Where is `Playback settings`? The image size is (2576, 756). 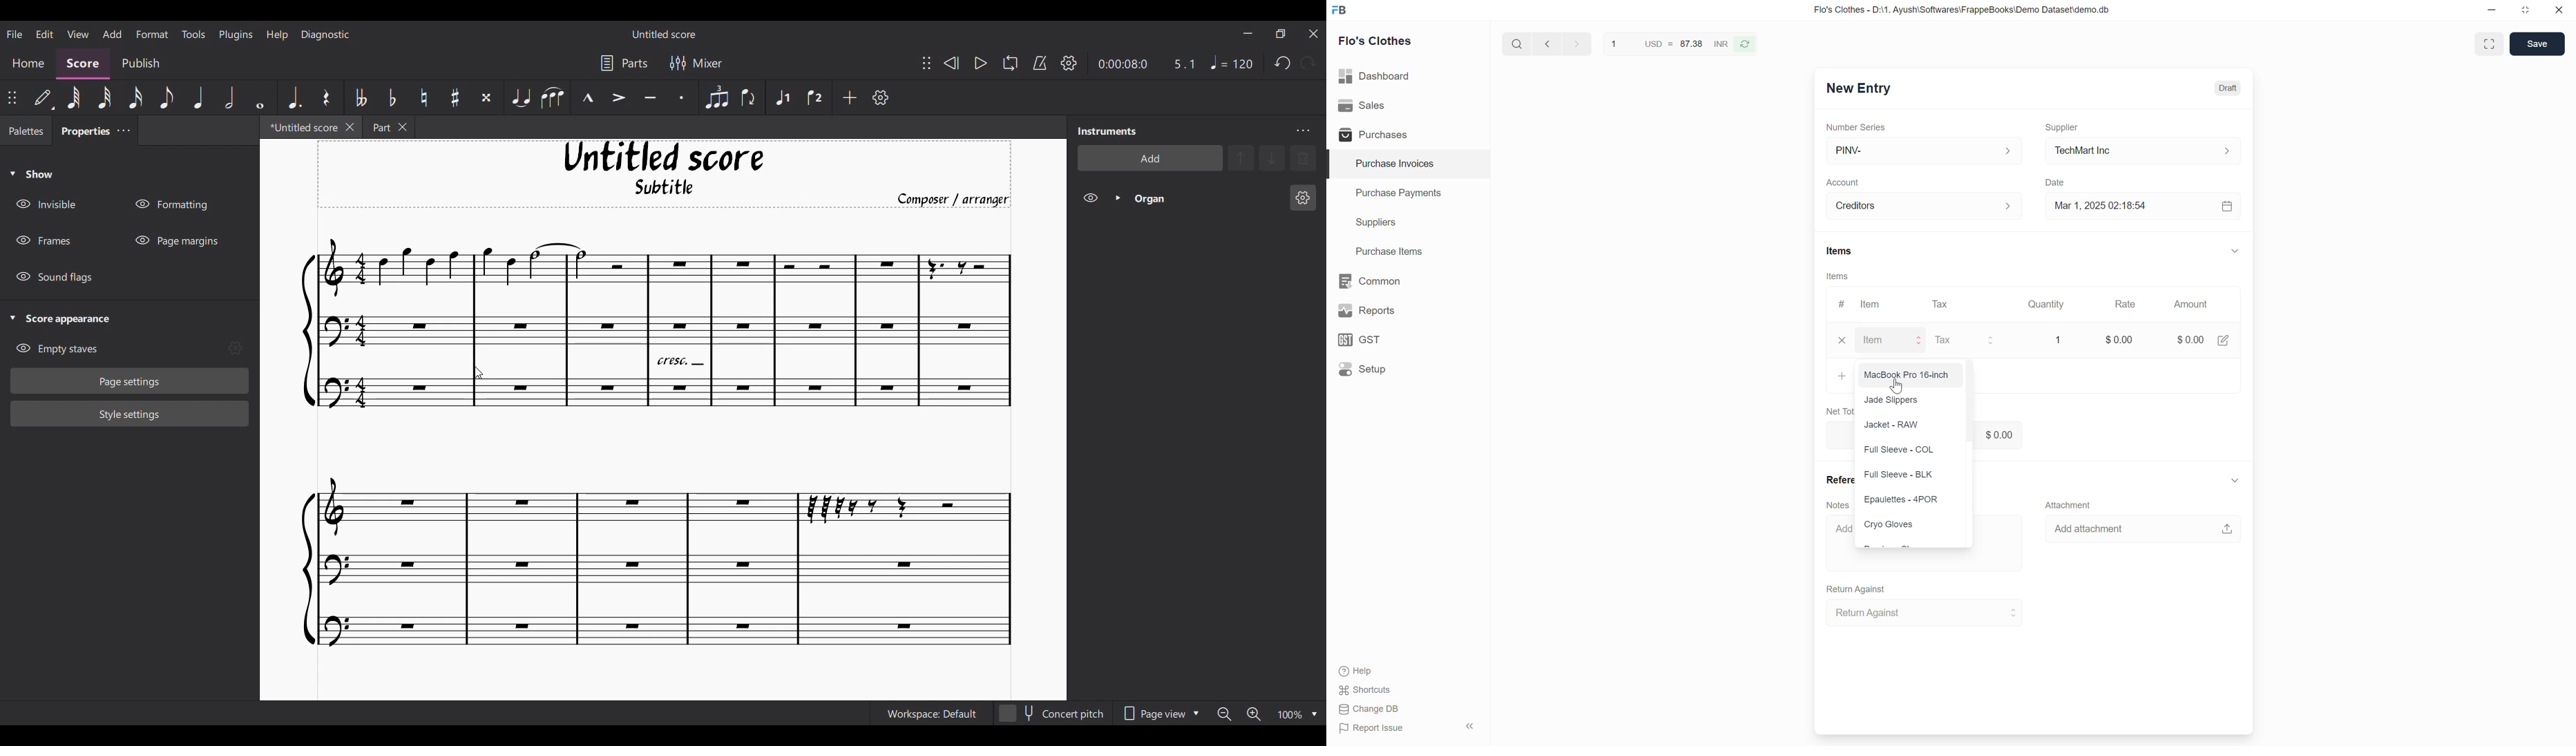
Playback settings is located at coordinates (1069, 63).